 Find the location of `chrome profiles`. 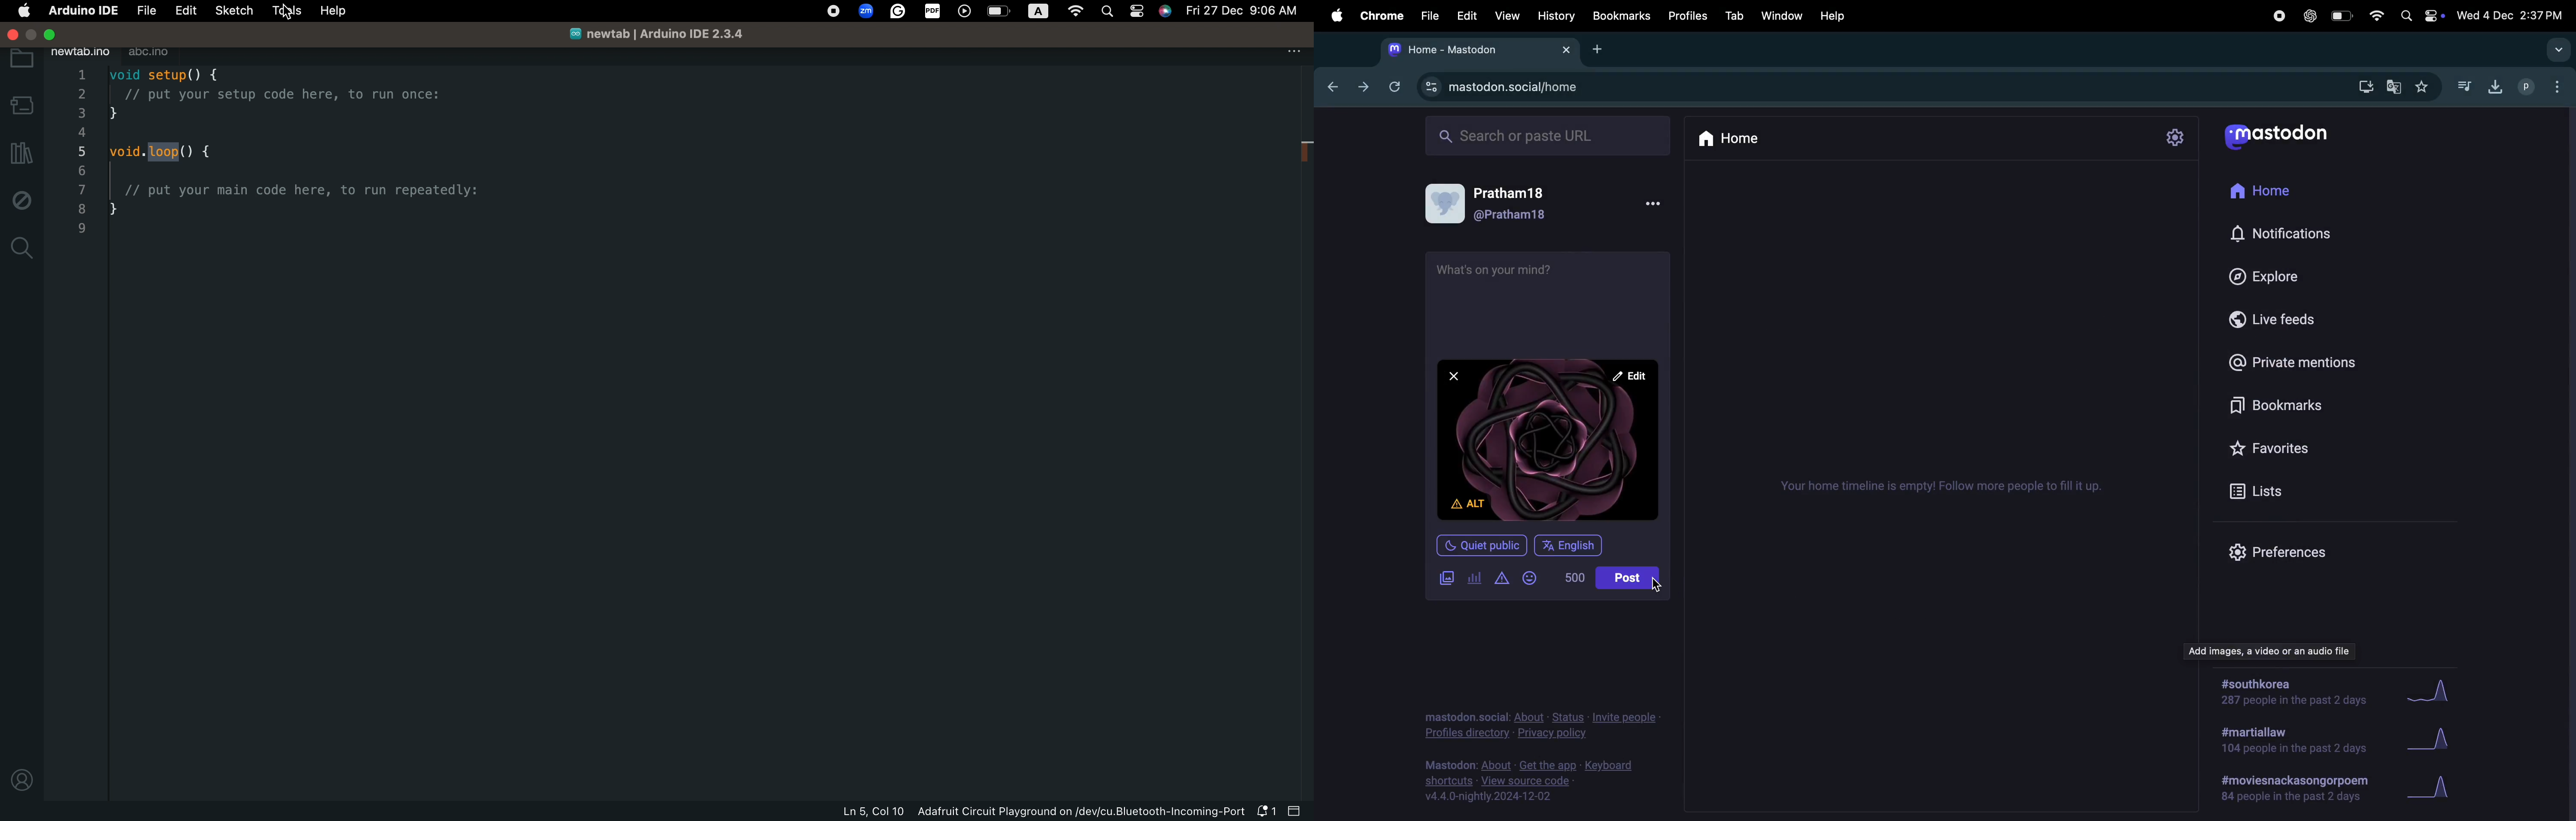

chrome profiles is located at coordinates (2542, 85).